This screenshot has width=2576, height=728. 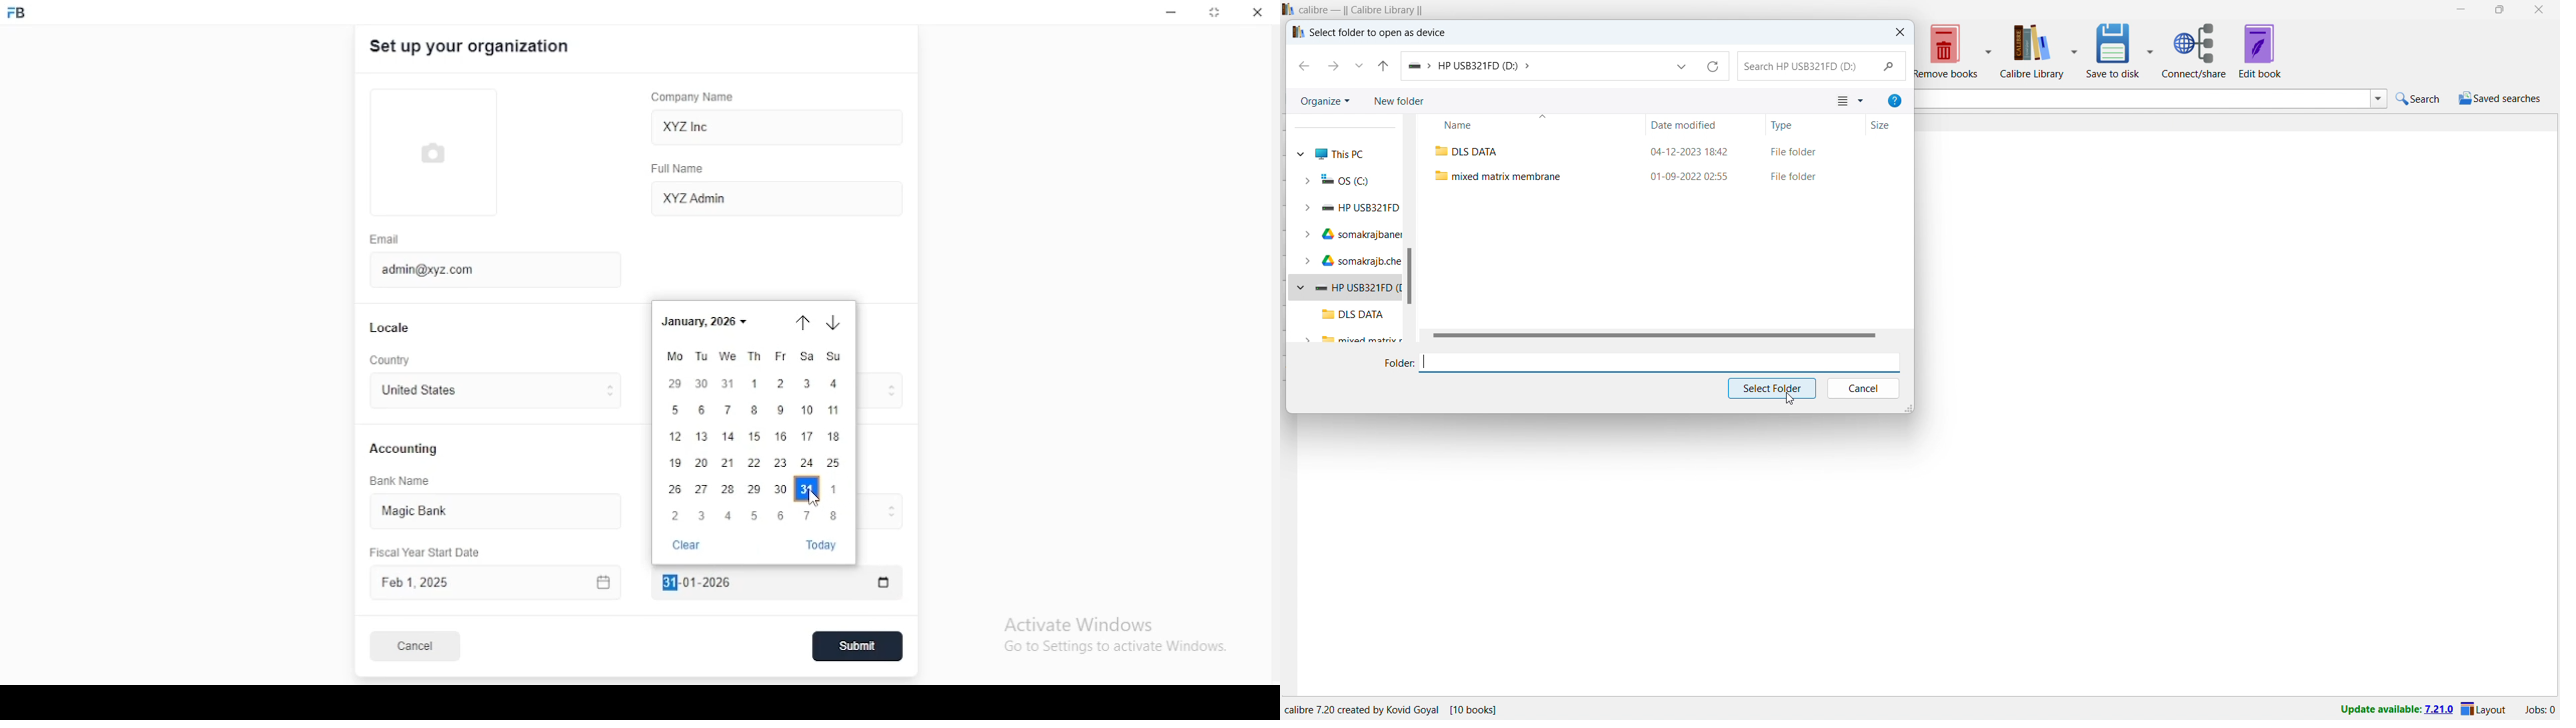 What do you see at coordinates (471, 47) in the screenshot?
I see `set up your organization` at bounding box center [471, 47].